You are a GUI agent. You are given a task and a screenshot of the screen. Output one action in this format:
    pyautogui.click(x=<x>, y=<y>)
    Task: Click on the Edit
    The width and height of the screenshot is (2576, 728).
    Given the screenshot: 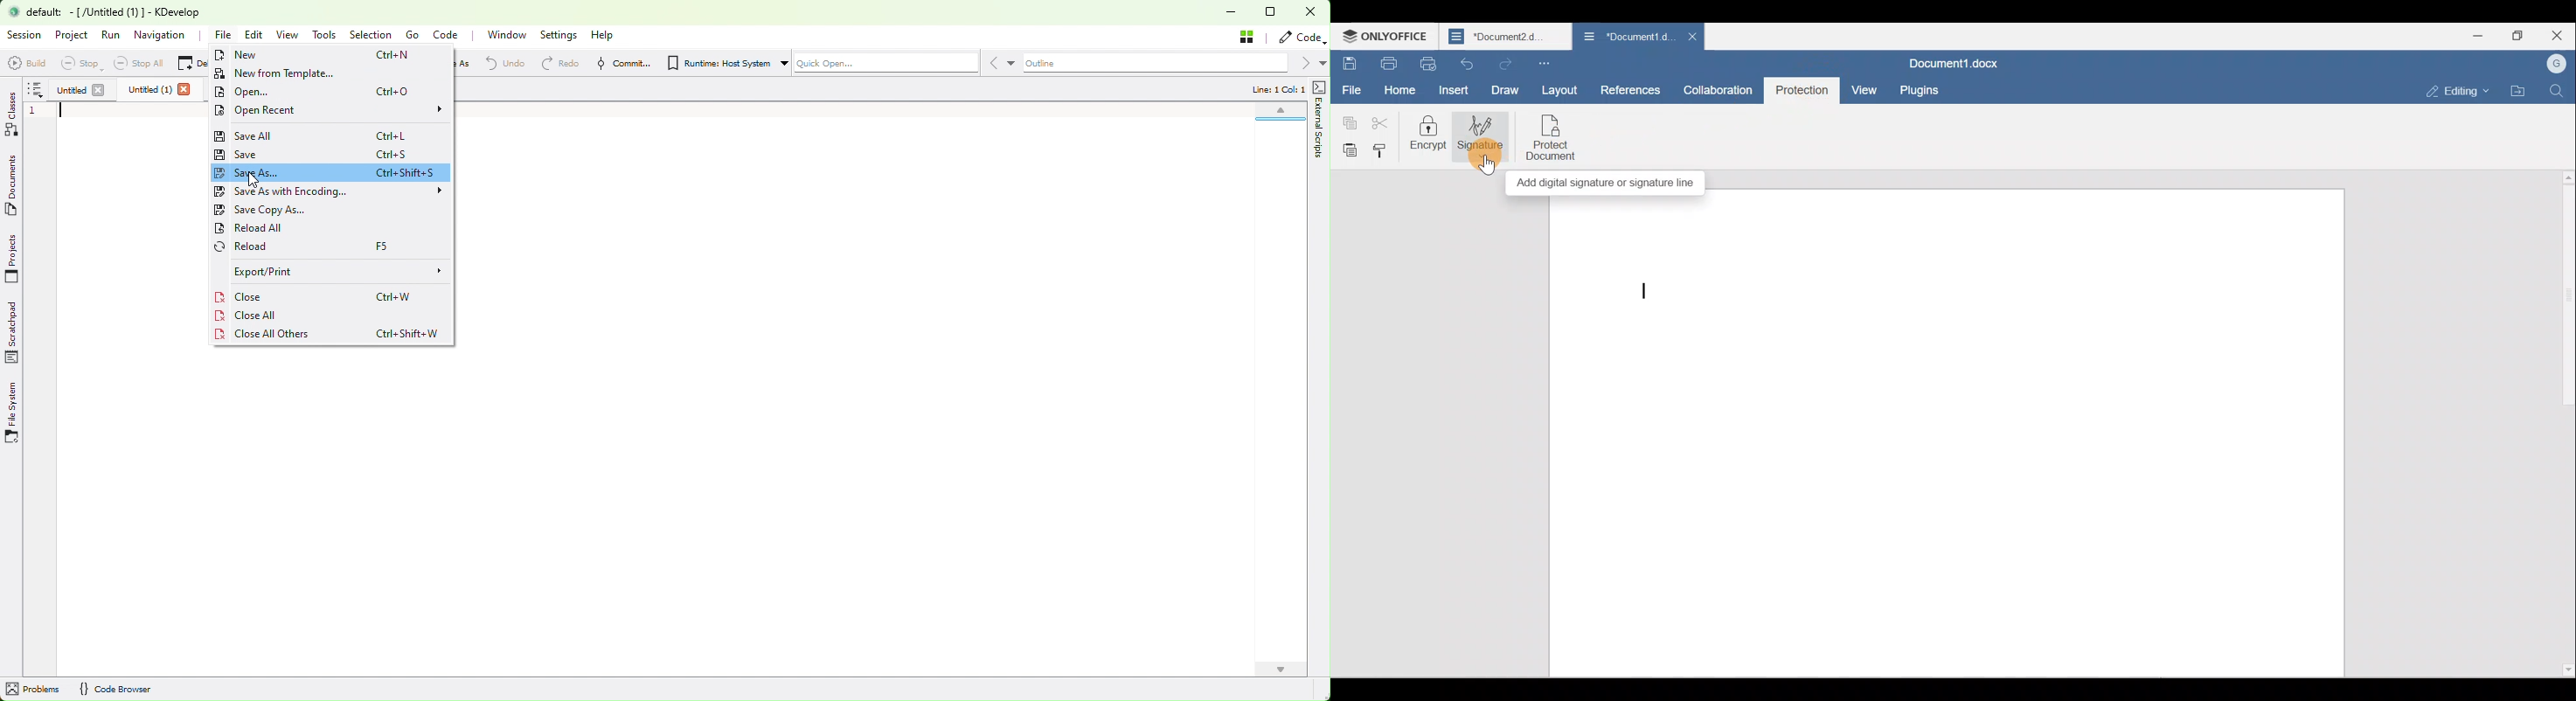 What is the action you would take?
    pyautogui.click(x=253, y=37)
    